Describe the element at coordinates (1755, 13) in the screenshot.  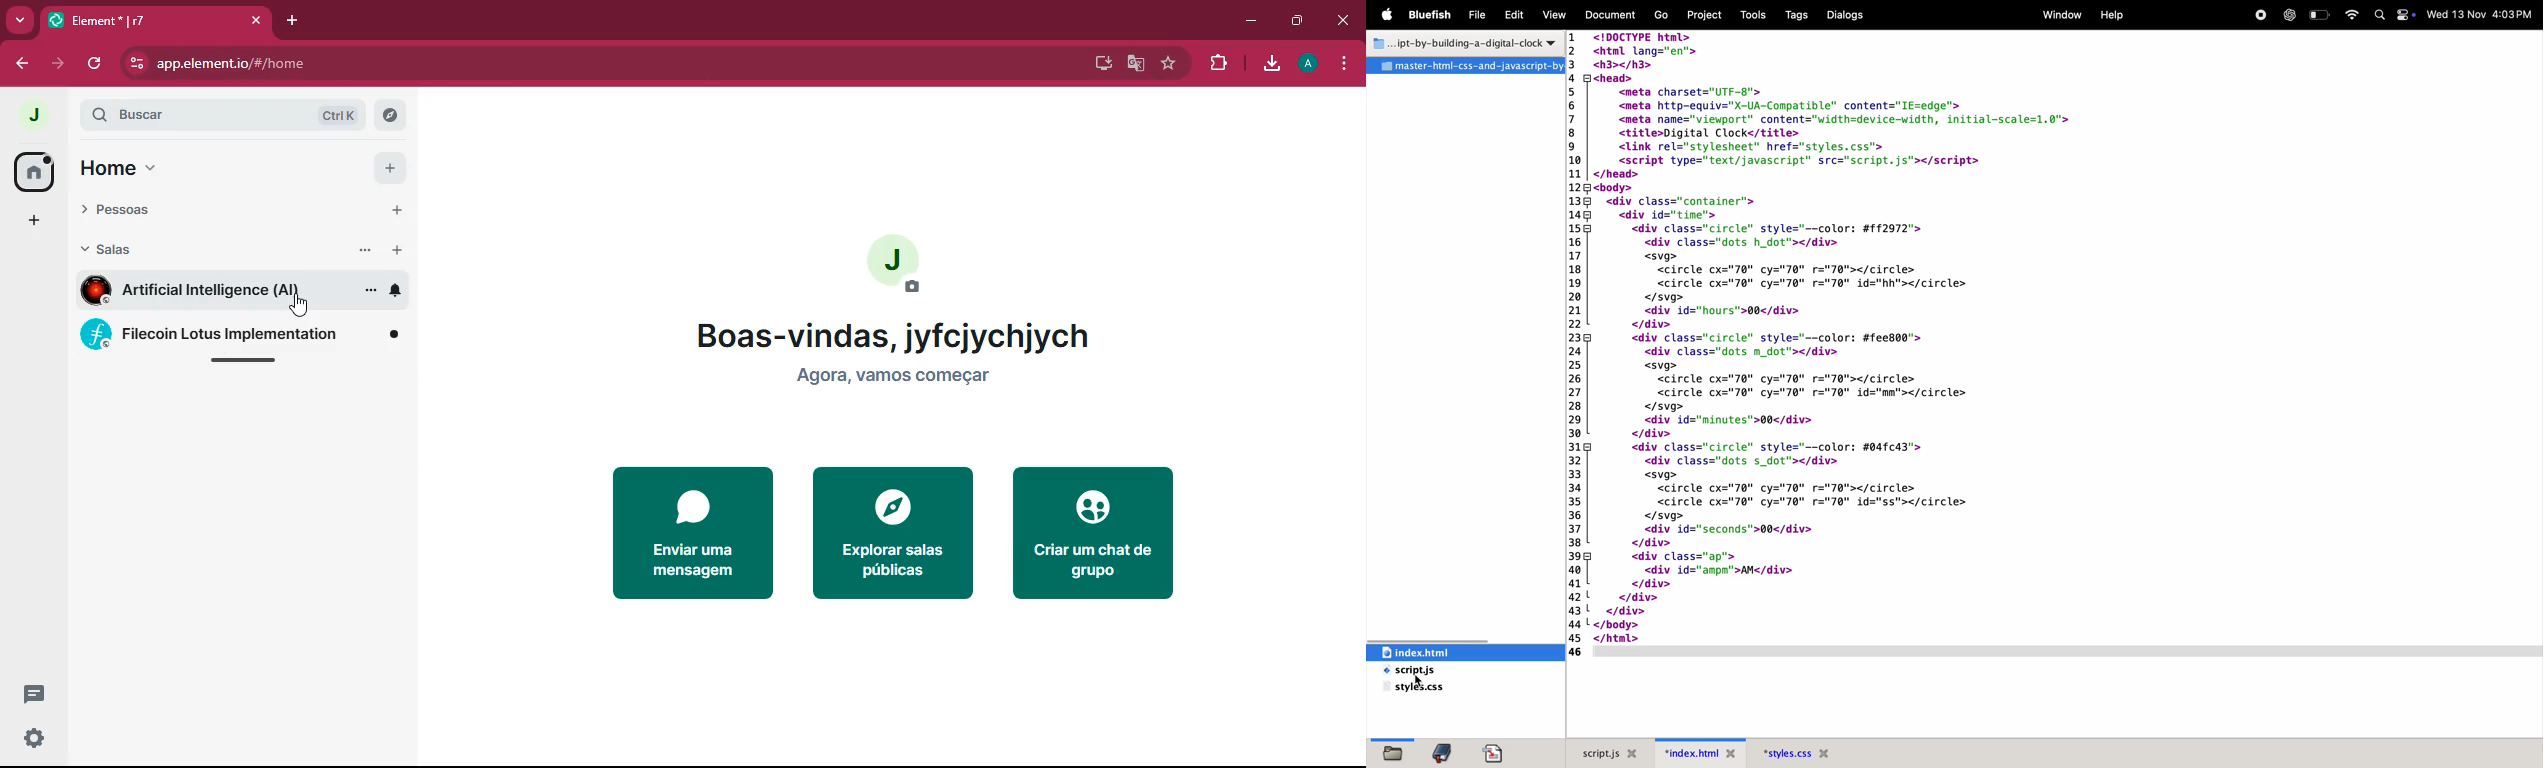
I see `Tools` at that location.